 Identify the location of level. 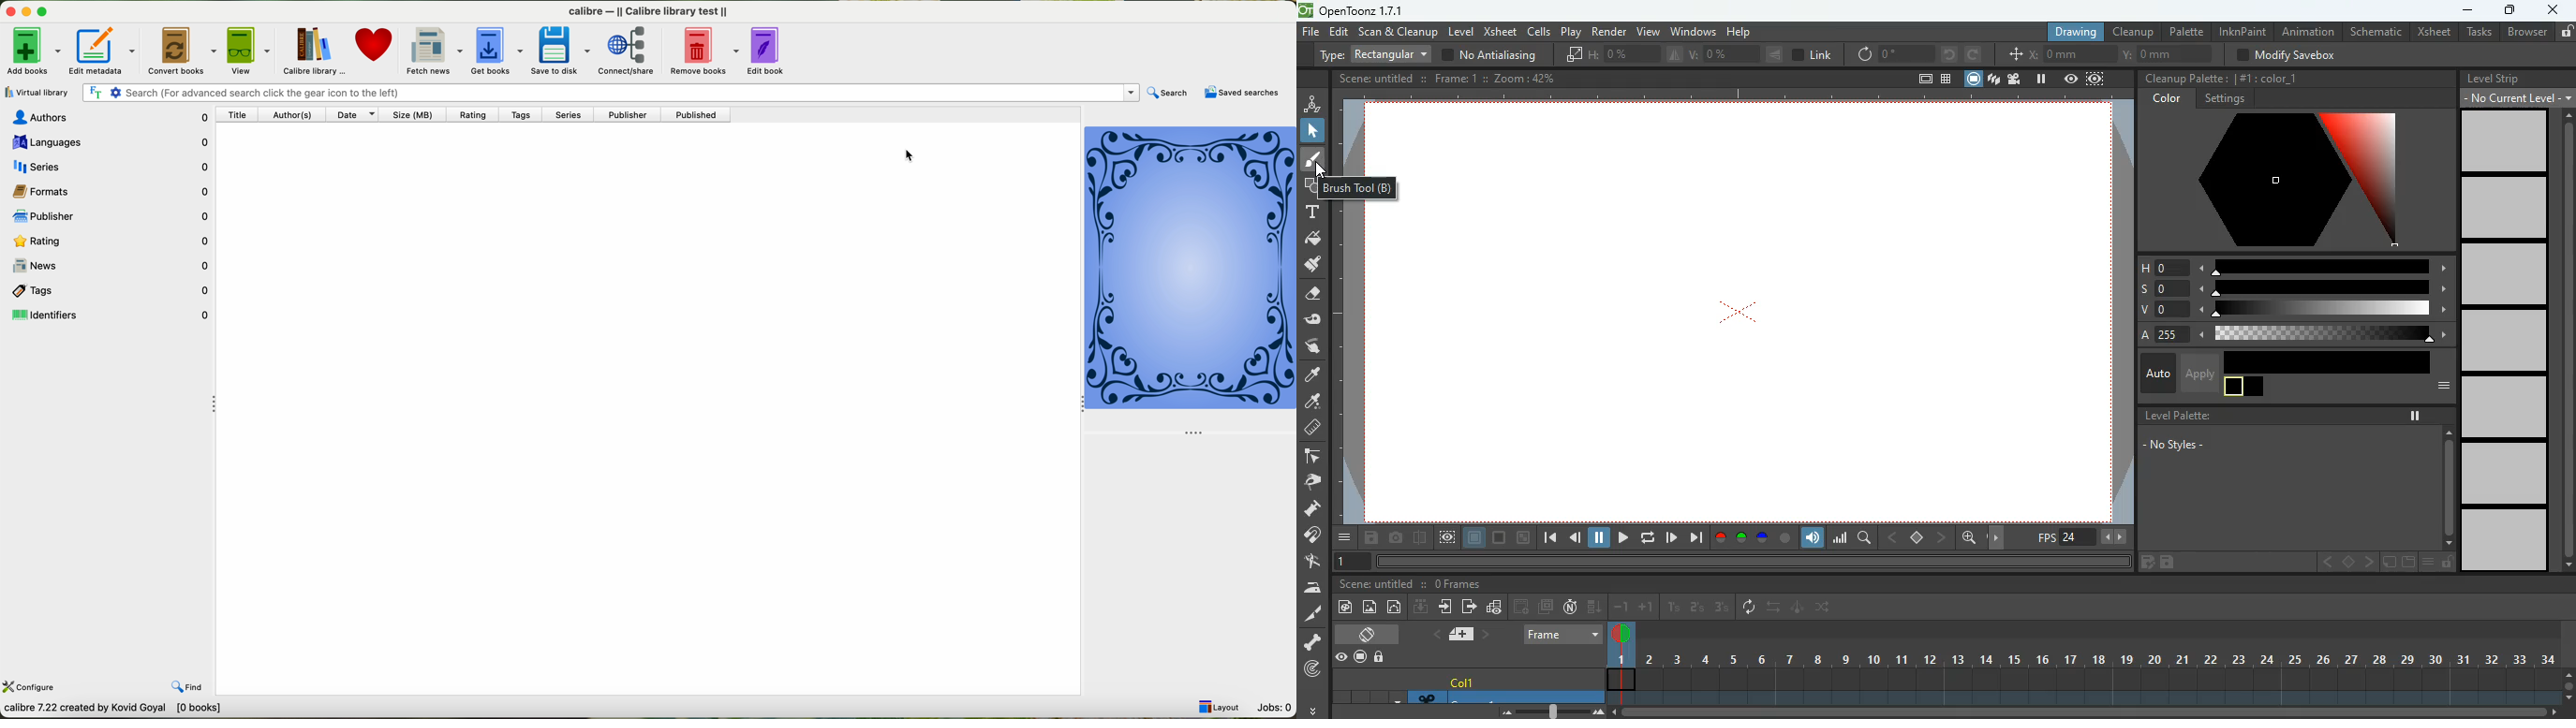
(2501, 273).